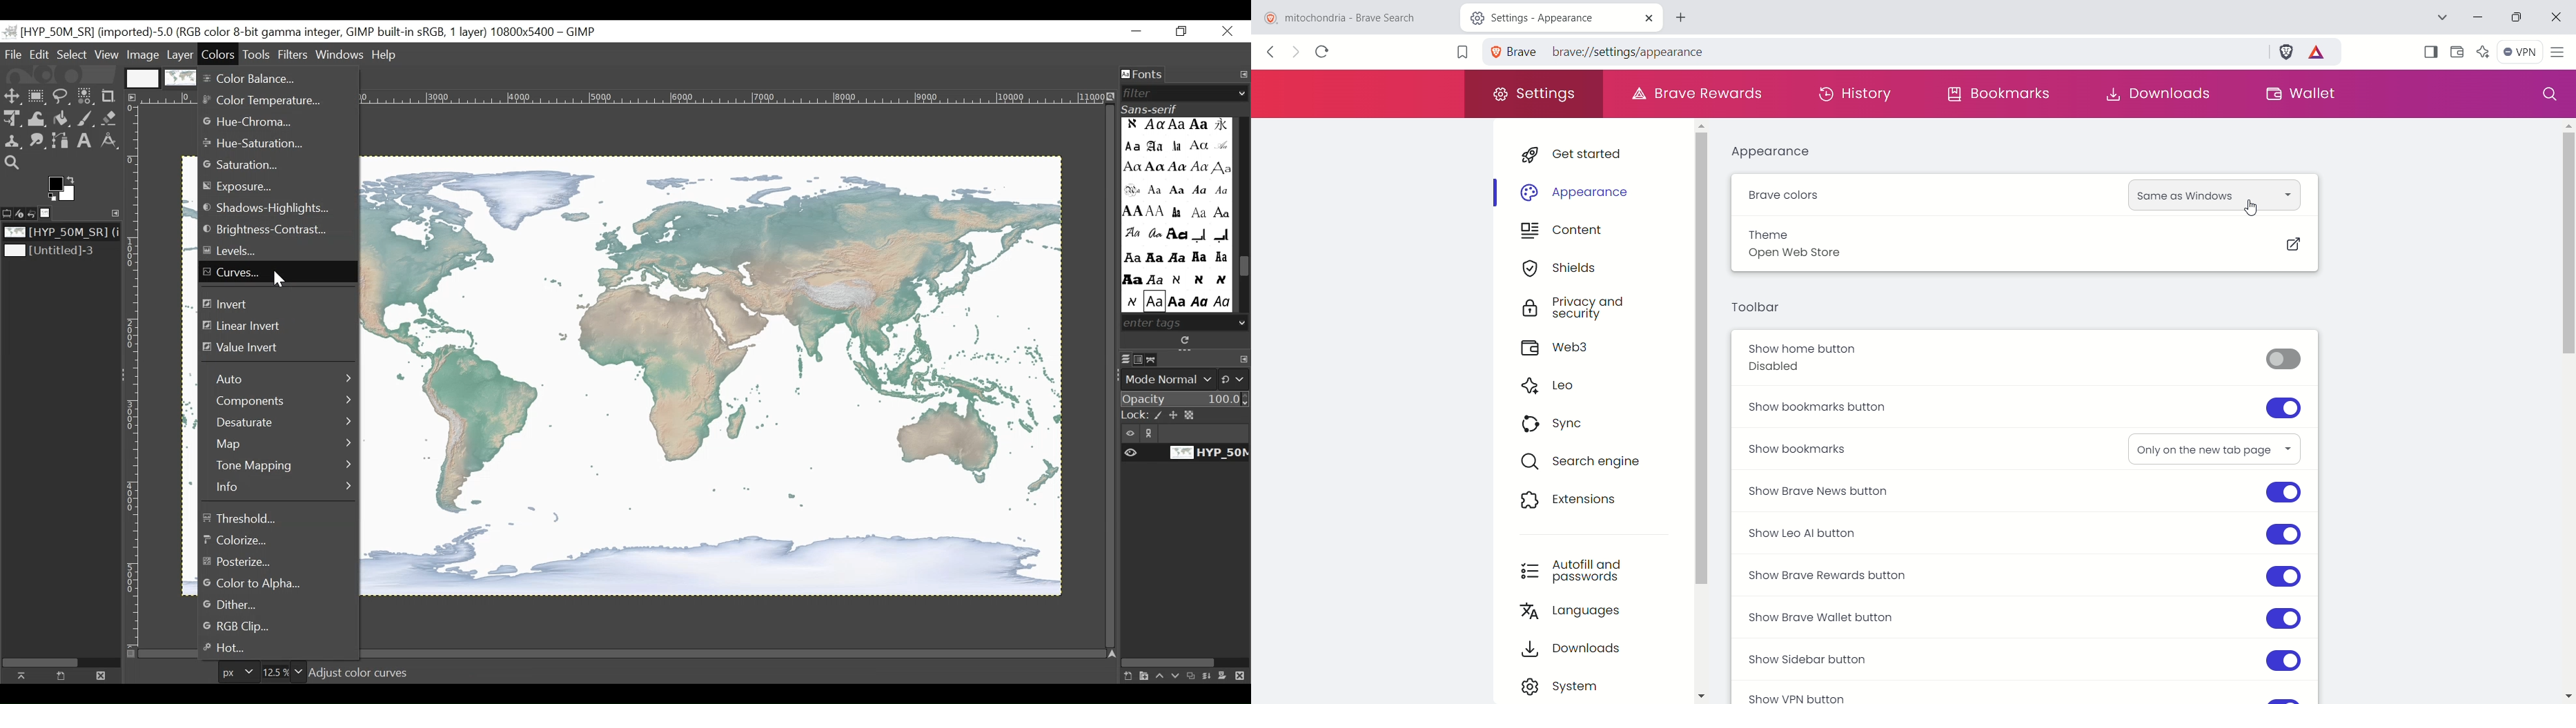 Image resolution: width=2576 pixels, height=728 pixels. What do you see at coordinates (56, 252) in the screenshot?
I see `Image` at bounding box center [56, 252].